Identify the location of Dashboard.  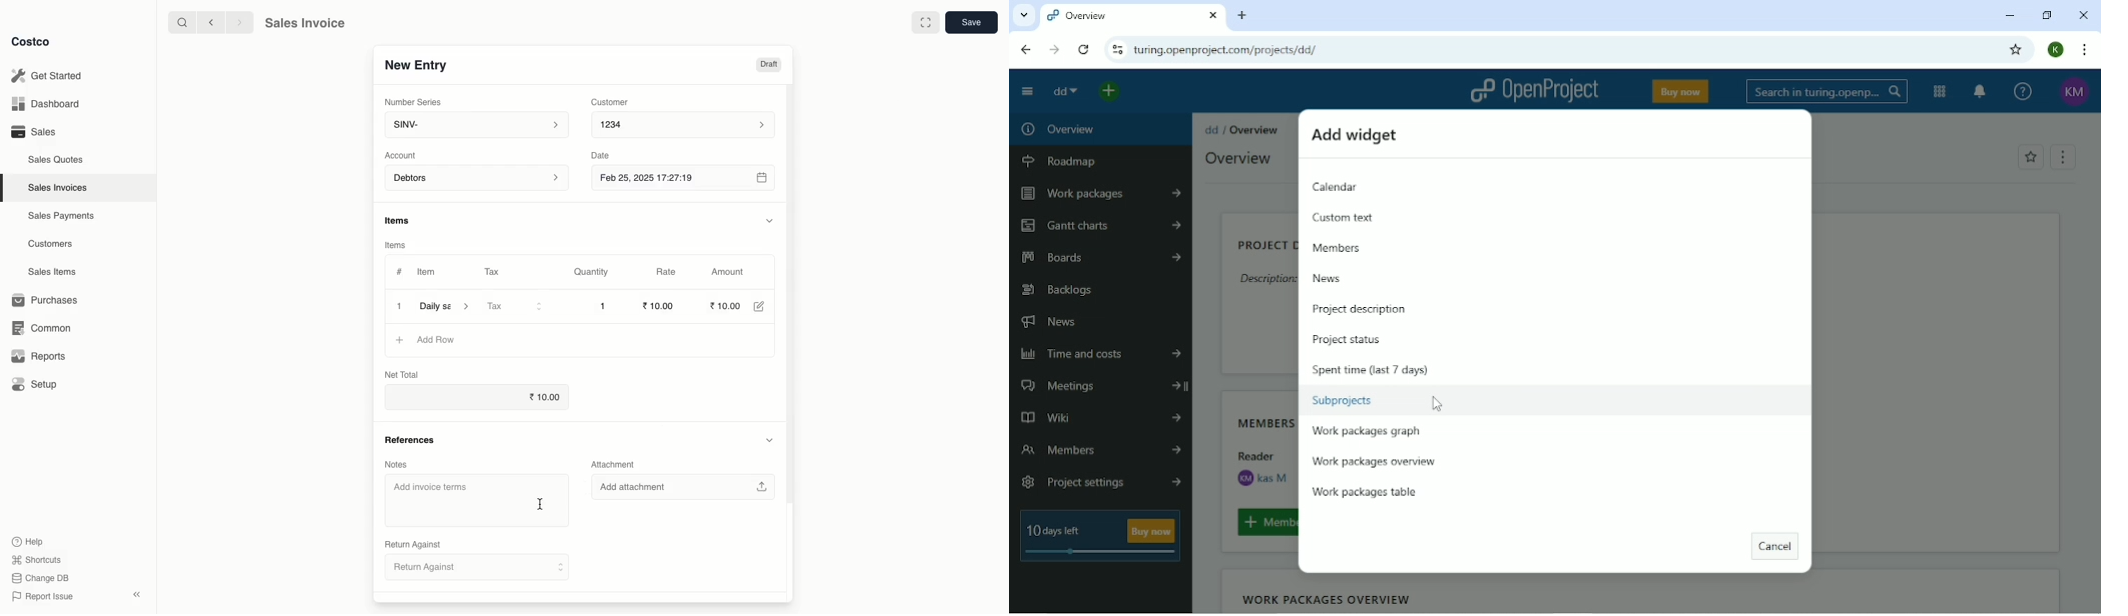
(49, 102).